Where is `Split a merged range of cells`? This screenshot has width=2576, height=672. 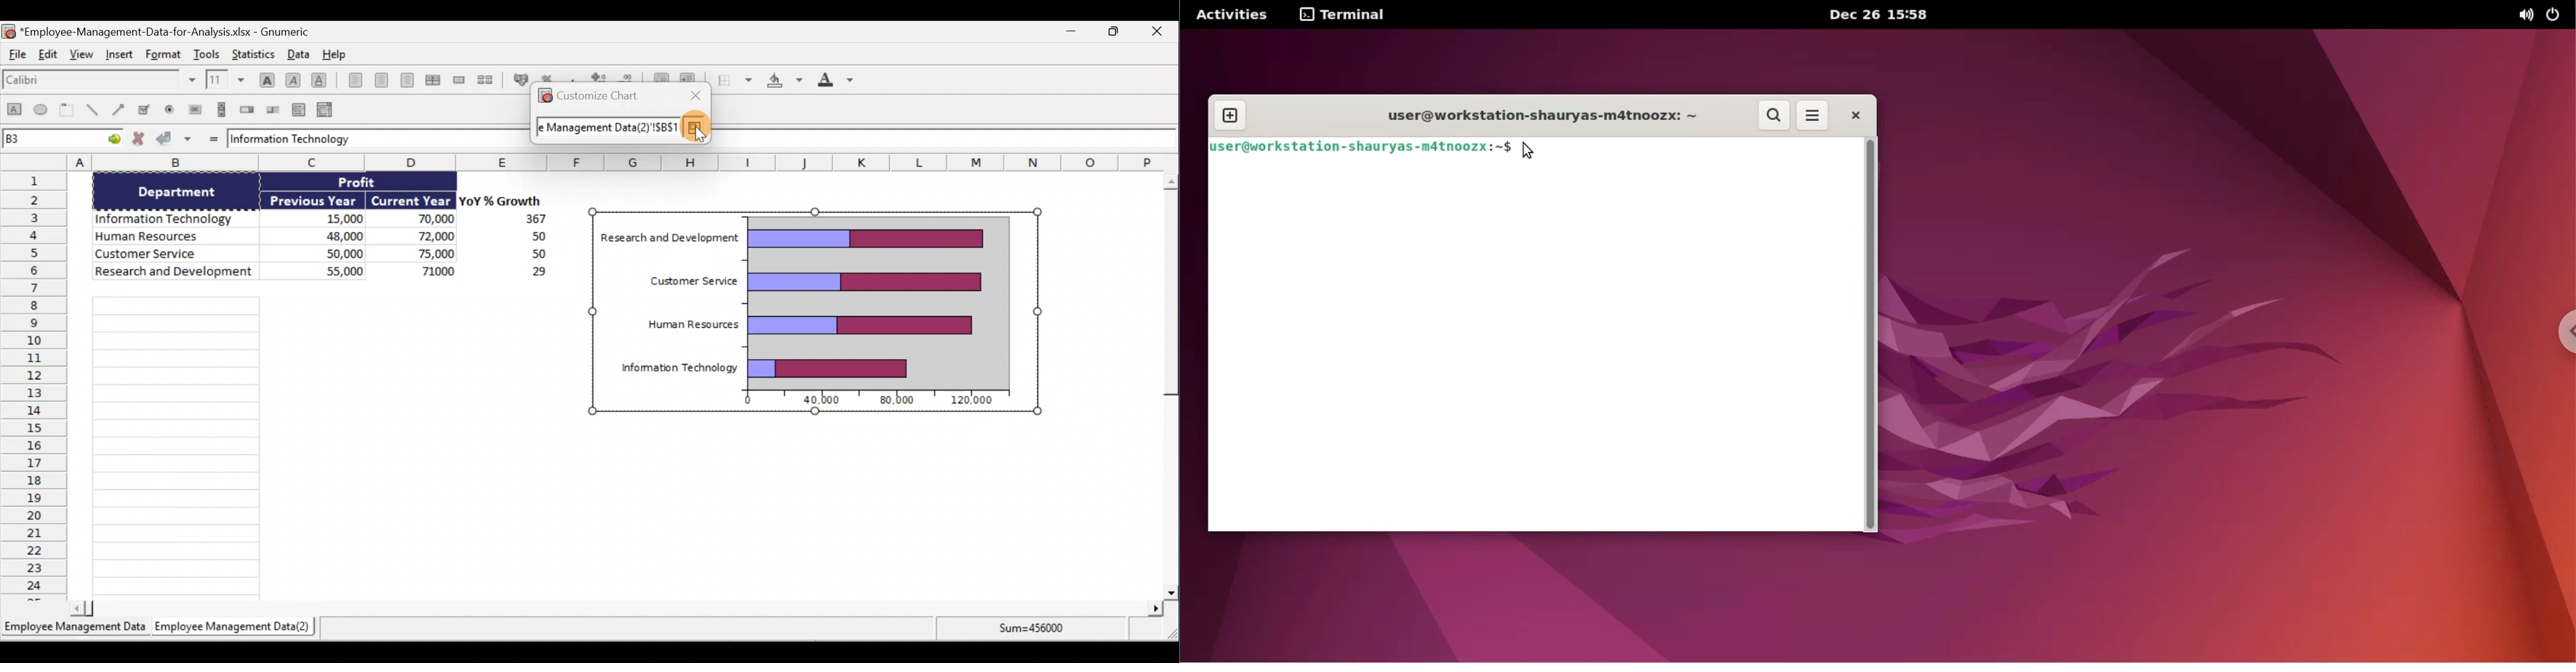 Split a merged range of cells is located at coordinates (490, 81).